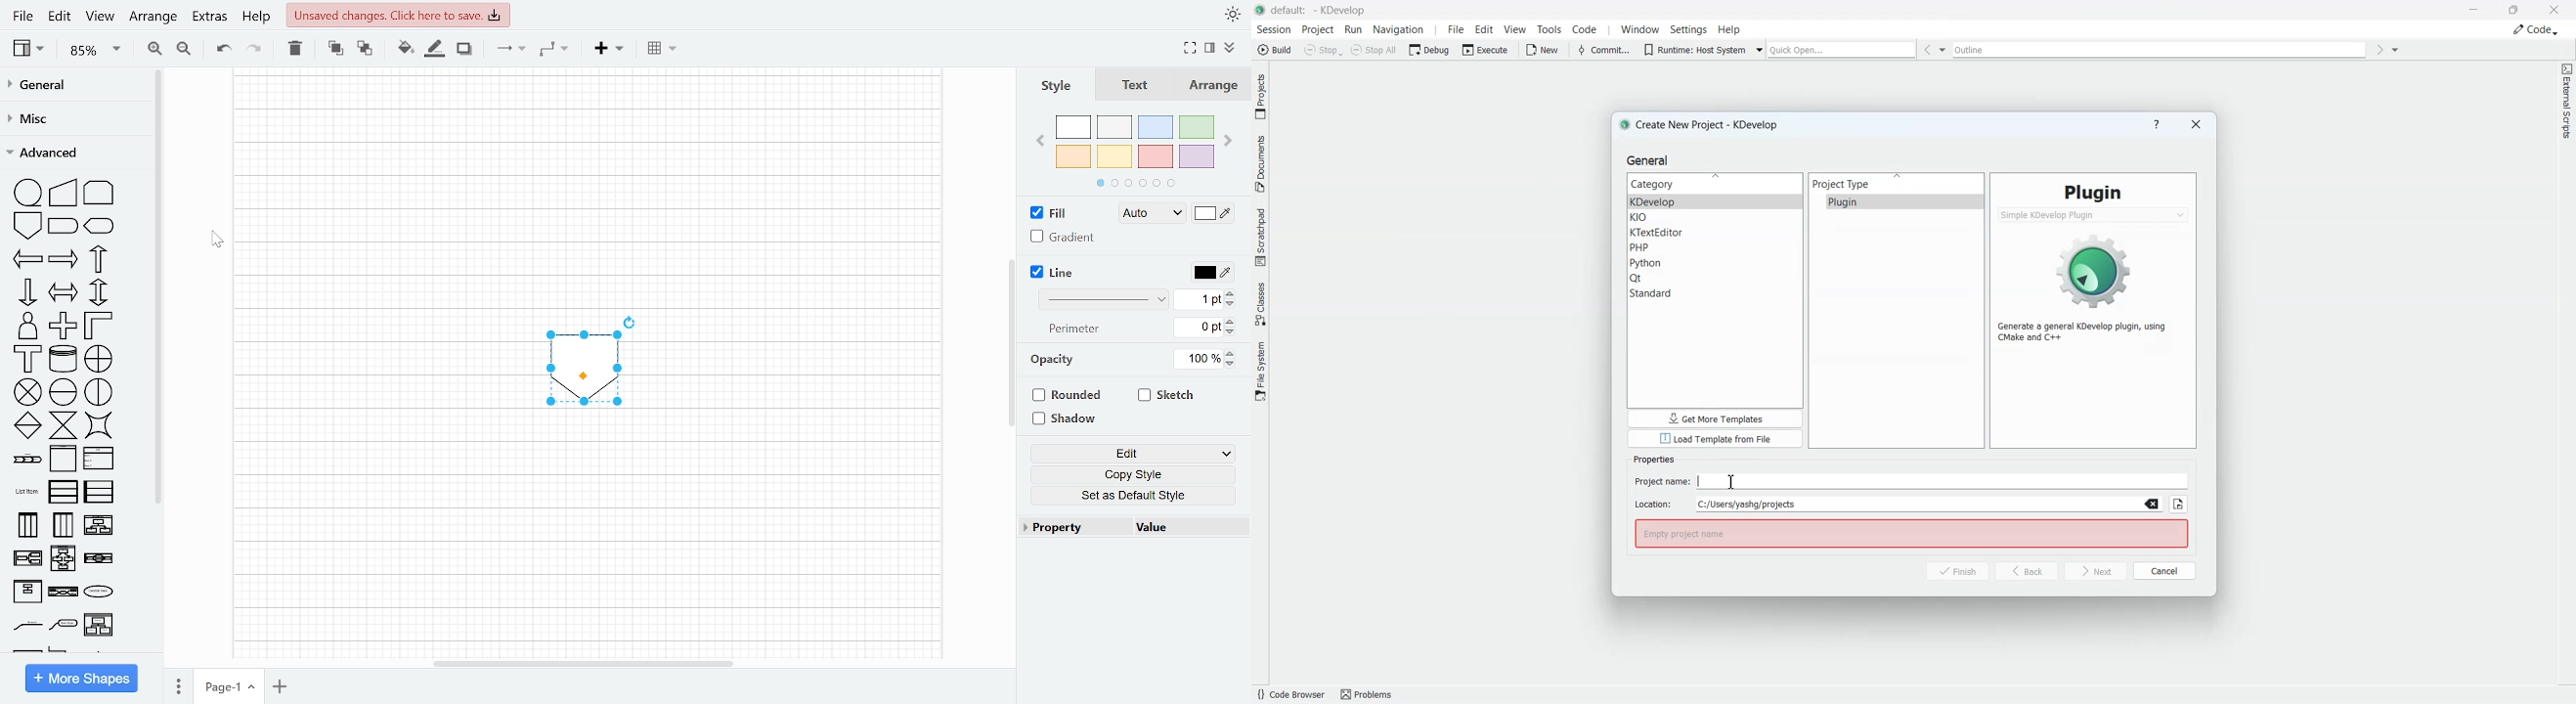  What do you see at coordinates (64, 261) in the screenshot?
I see `arrow right` at bounding box center [64, 261].